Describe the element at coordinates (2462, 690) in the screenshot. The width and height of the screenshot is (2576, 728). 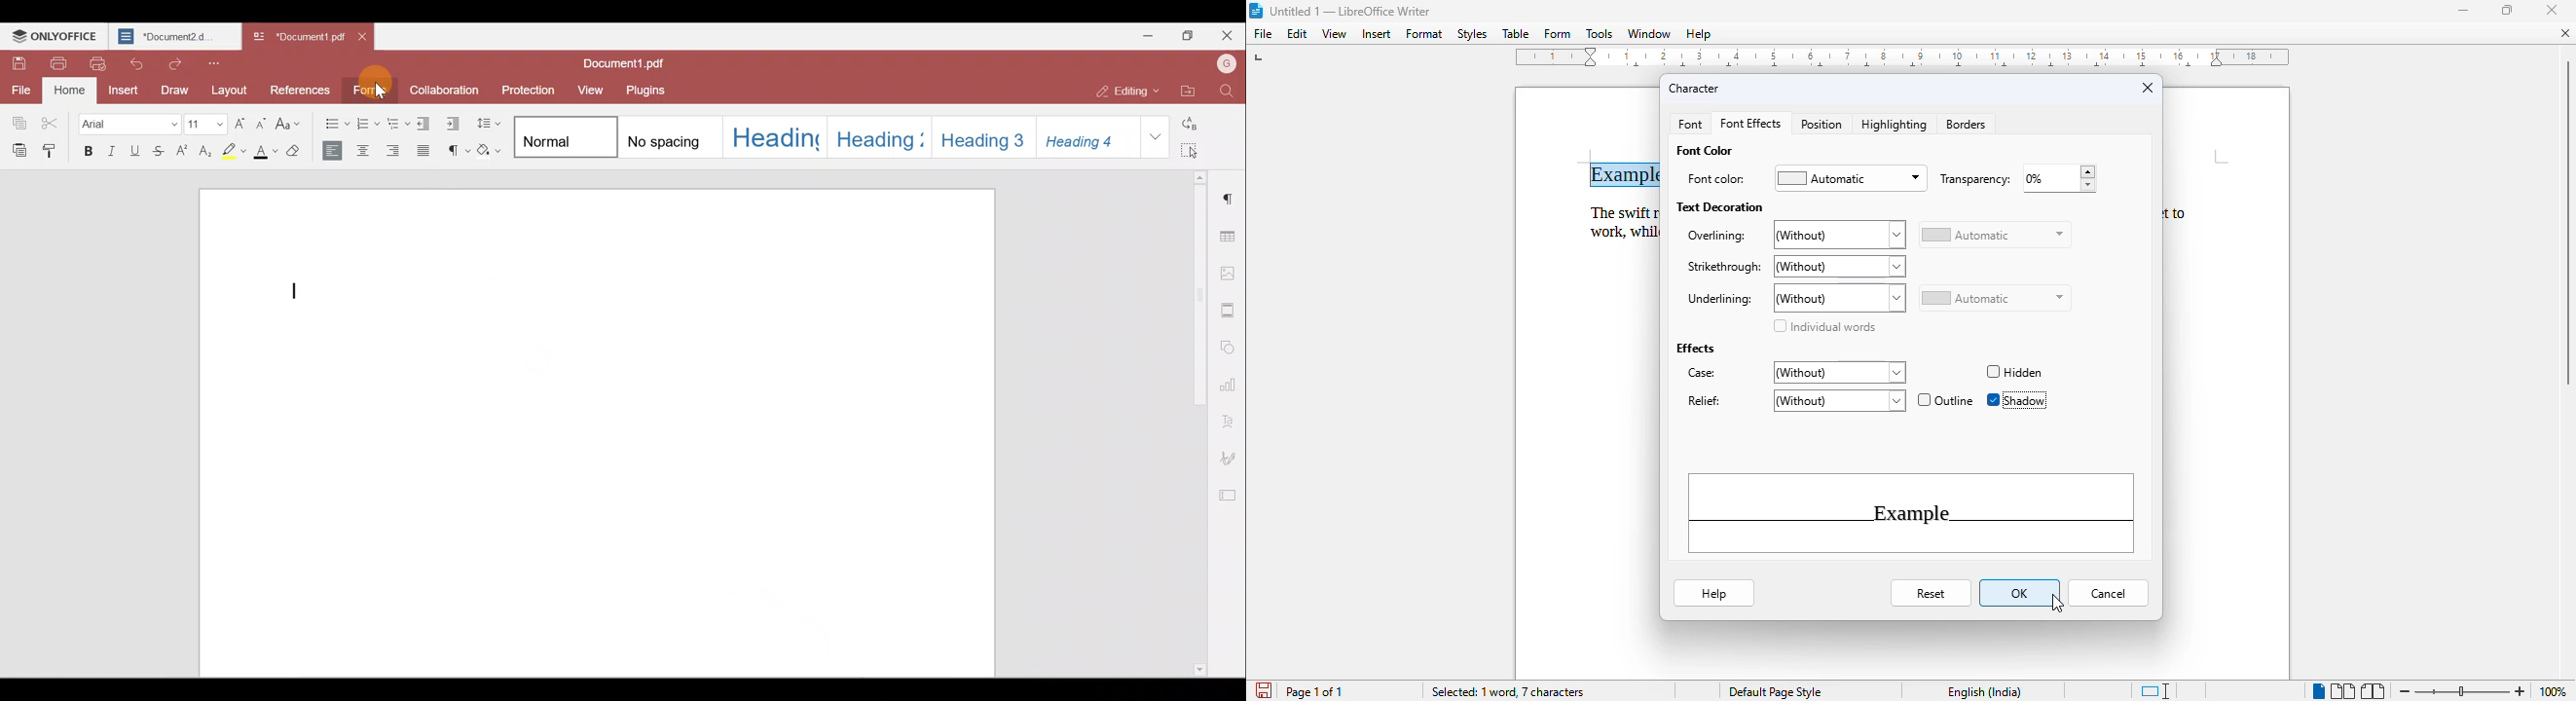
I see `Change zoom level` at that location.